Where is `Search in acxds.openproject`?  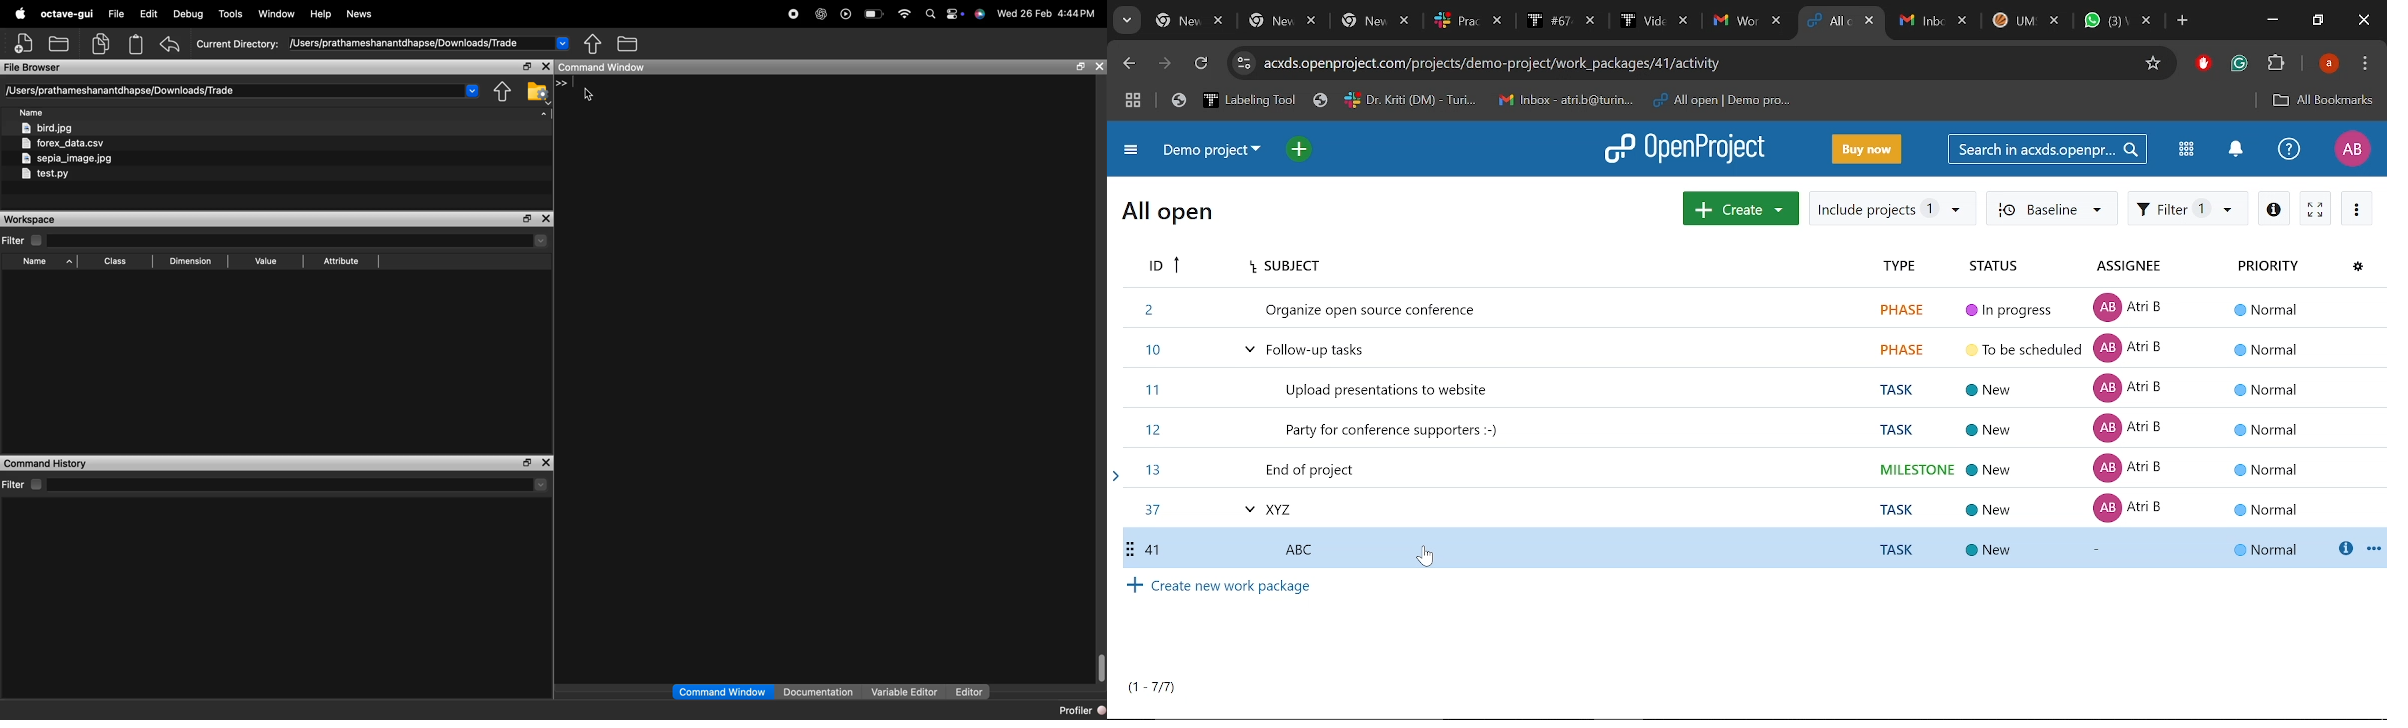
Search in acxds.openproject is located at coordinates (2050, 149).